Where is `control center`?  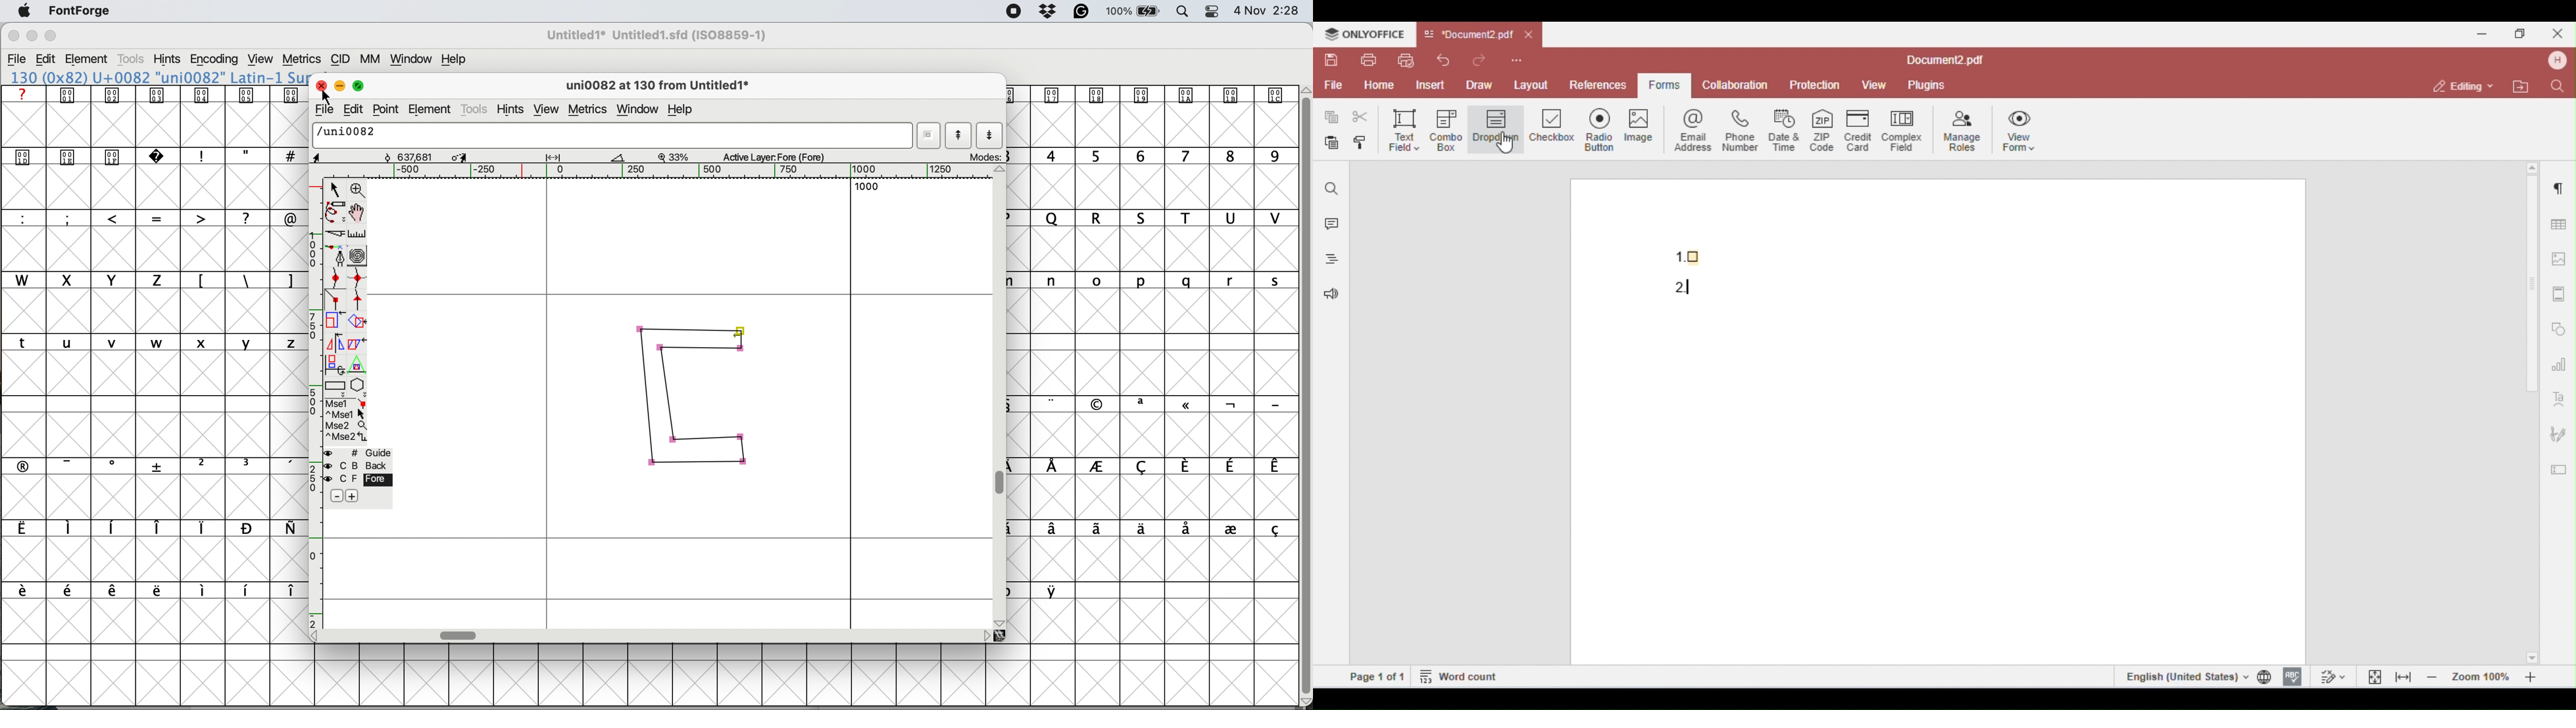 control center is located at coordinates (1211, 11).